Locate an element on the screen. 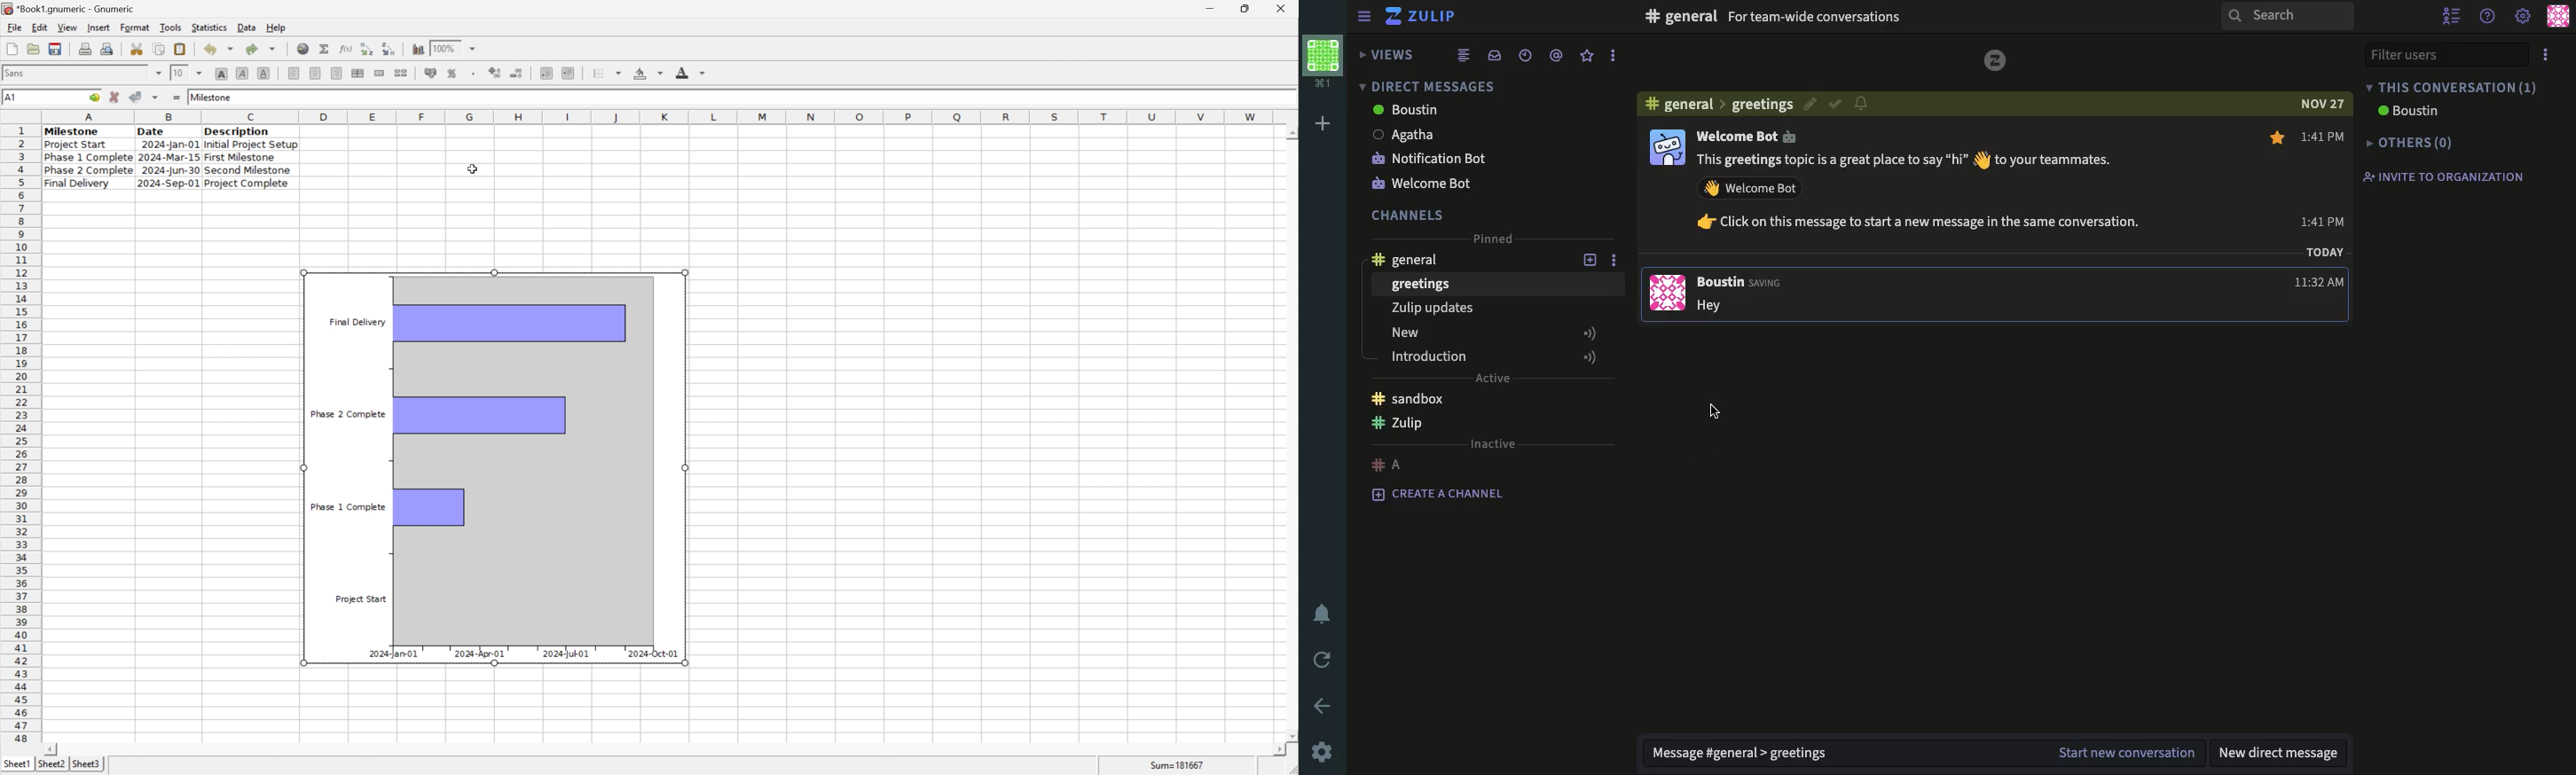 Image resolution: width=2576 pixels, height=784 pixels. workspace profile is located at coordinates (1324, 63).